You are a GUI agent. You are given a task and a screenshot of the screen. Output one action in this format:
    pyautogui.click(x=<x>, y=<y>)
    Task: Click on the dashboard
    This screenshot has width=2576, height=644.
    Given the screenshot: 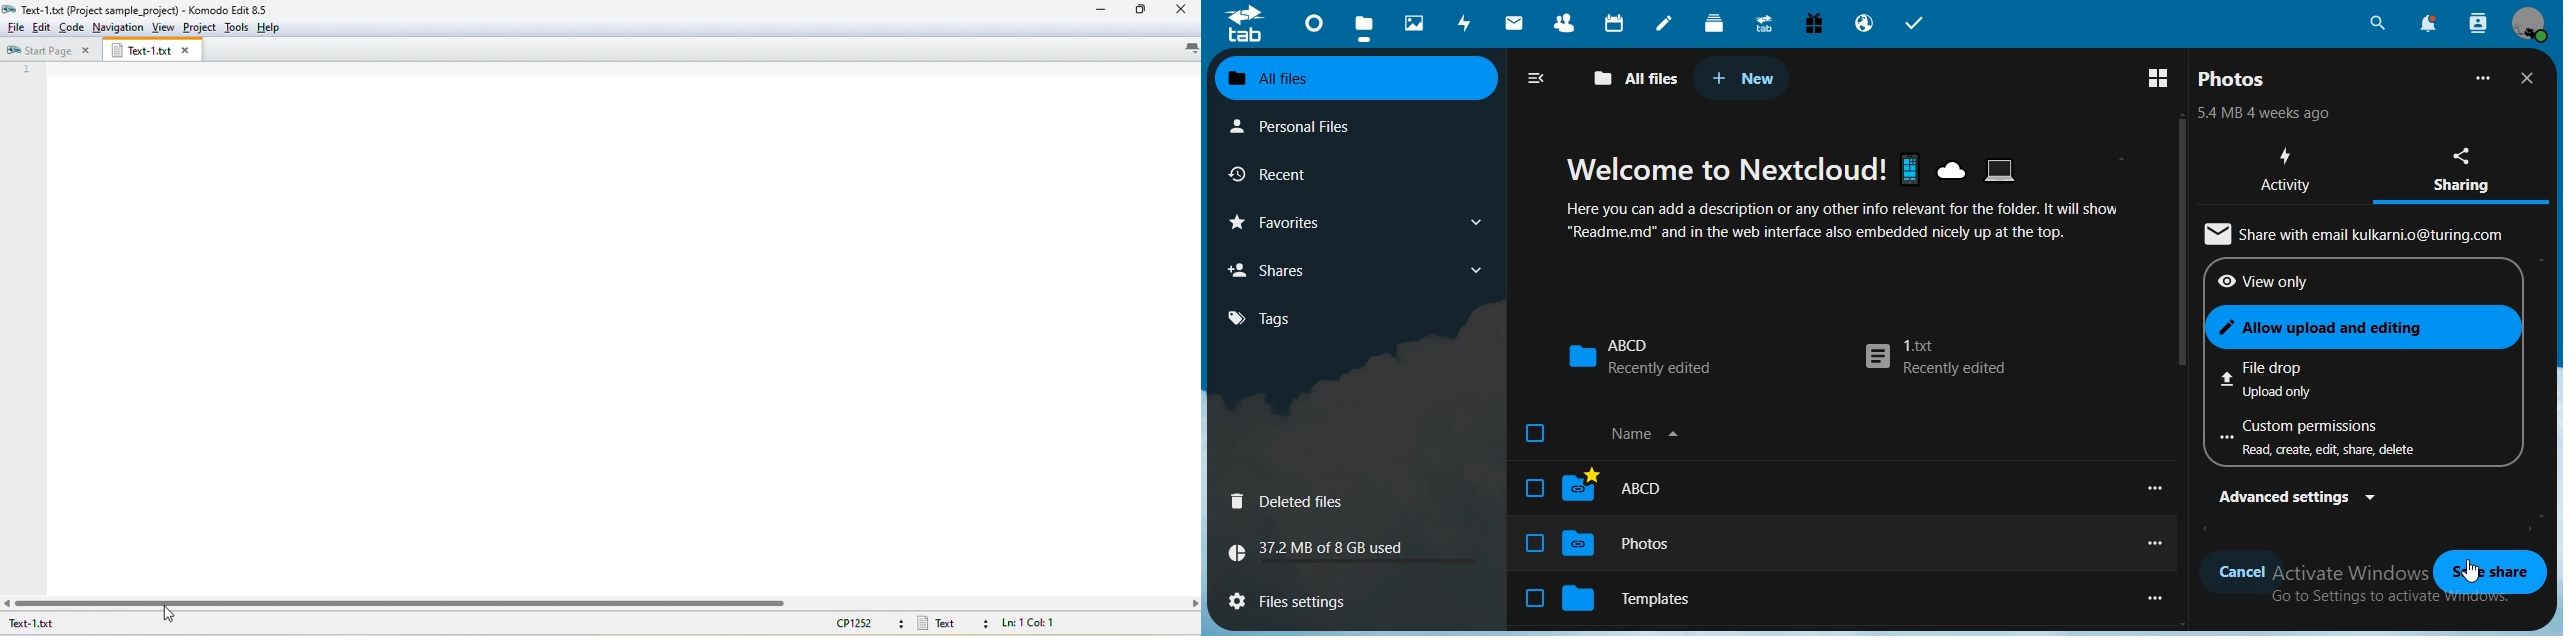 What is the action you would take?
    pyautogui.click(x=1316, y=29)
    